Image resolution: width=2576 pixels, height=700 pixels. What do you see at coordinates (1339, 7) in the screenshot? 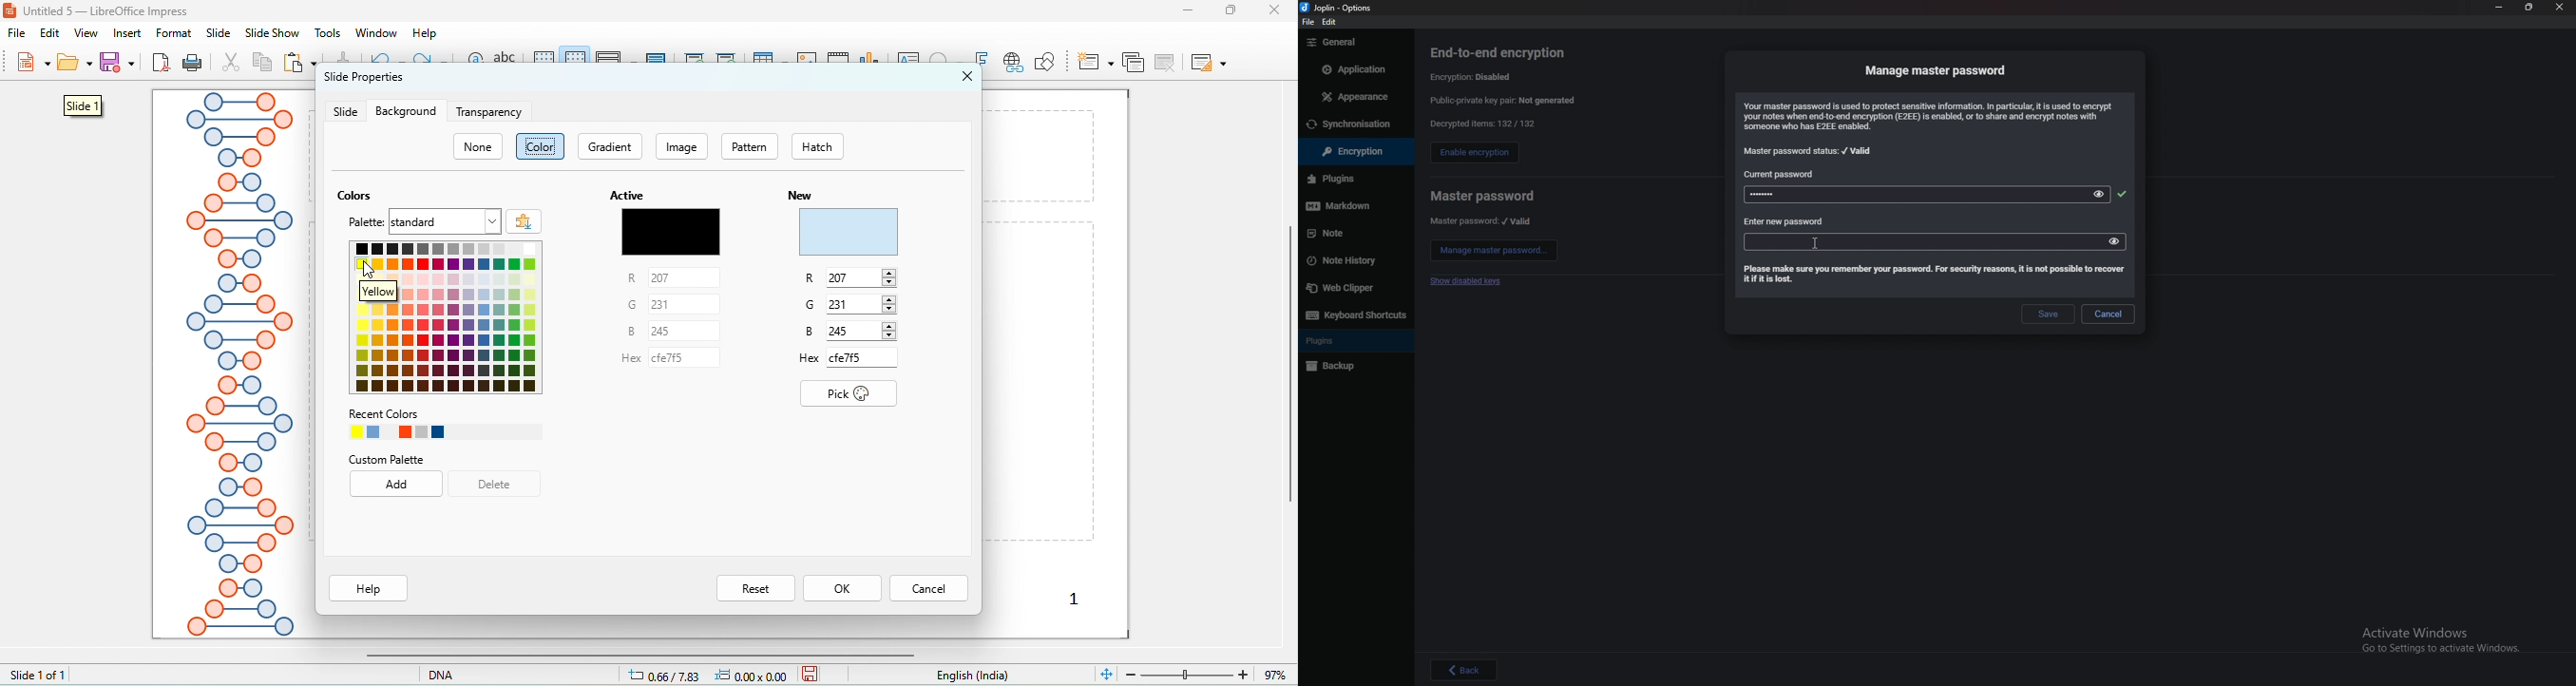
I see `options` at bounding box center [1339, 7].